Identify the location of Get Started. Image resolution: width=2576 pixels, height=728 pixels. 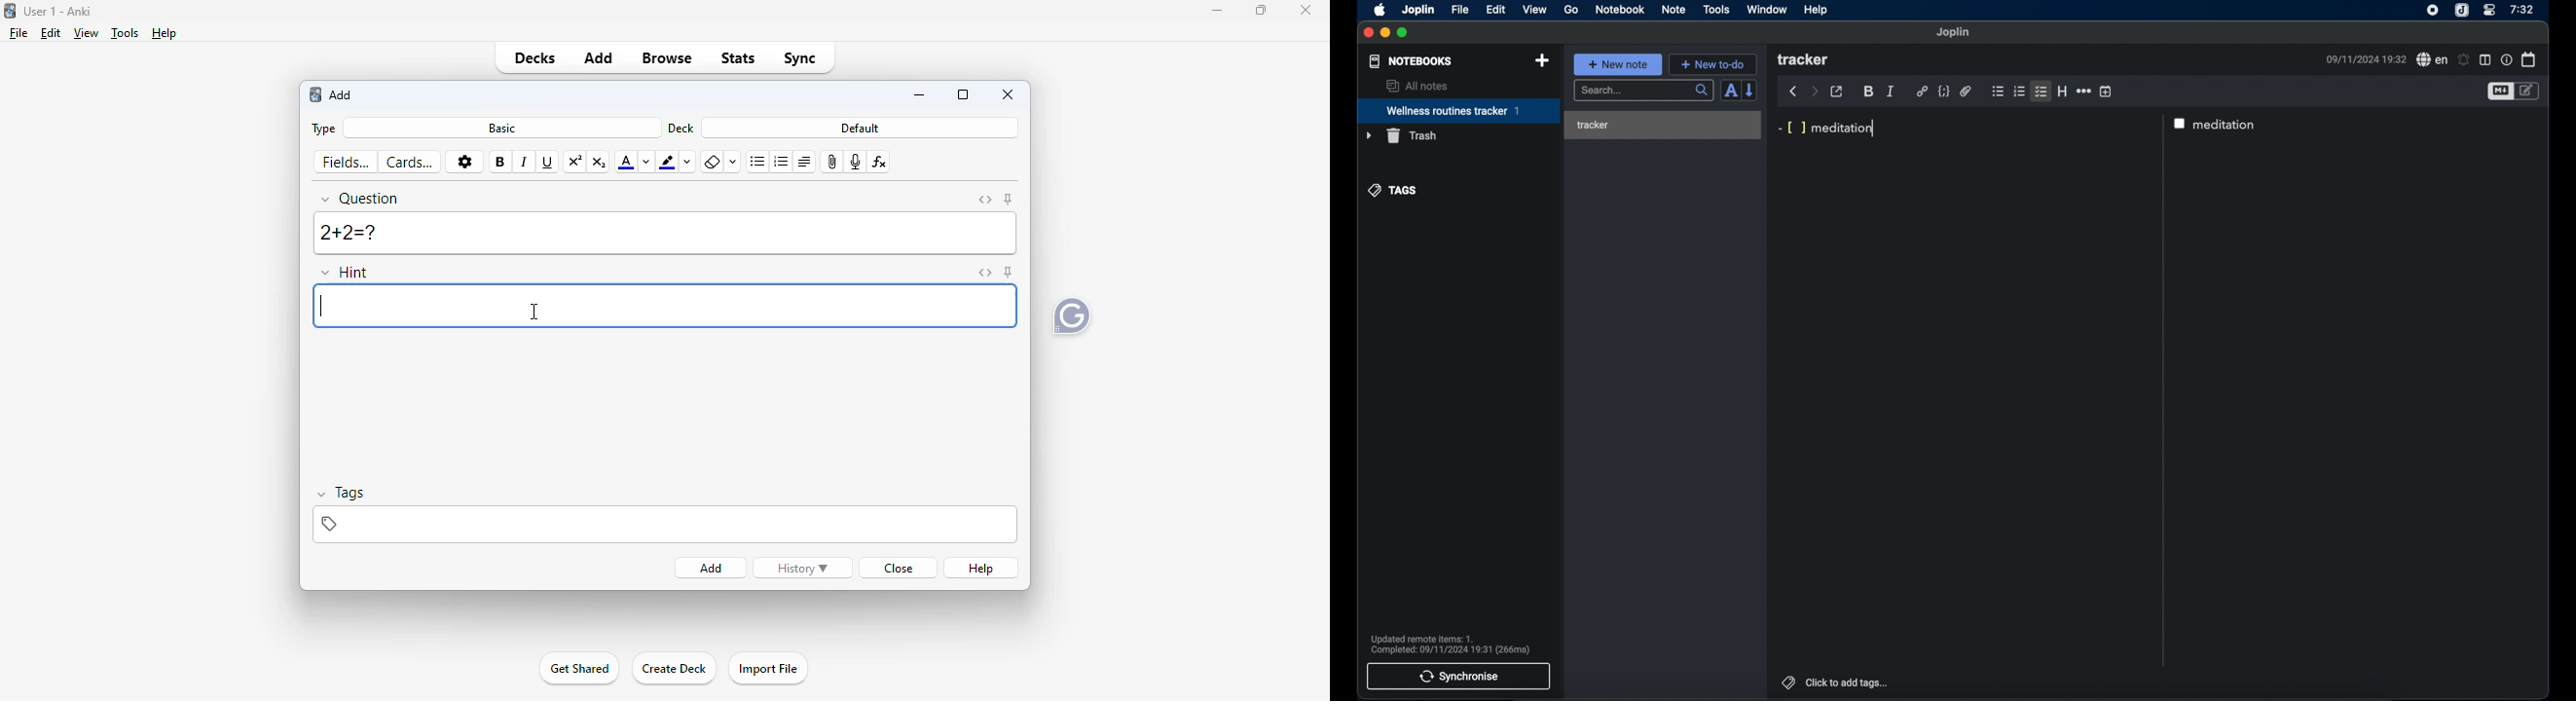
(578, 670).